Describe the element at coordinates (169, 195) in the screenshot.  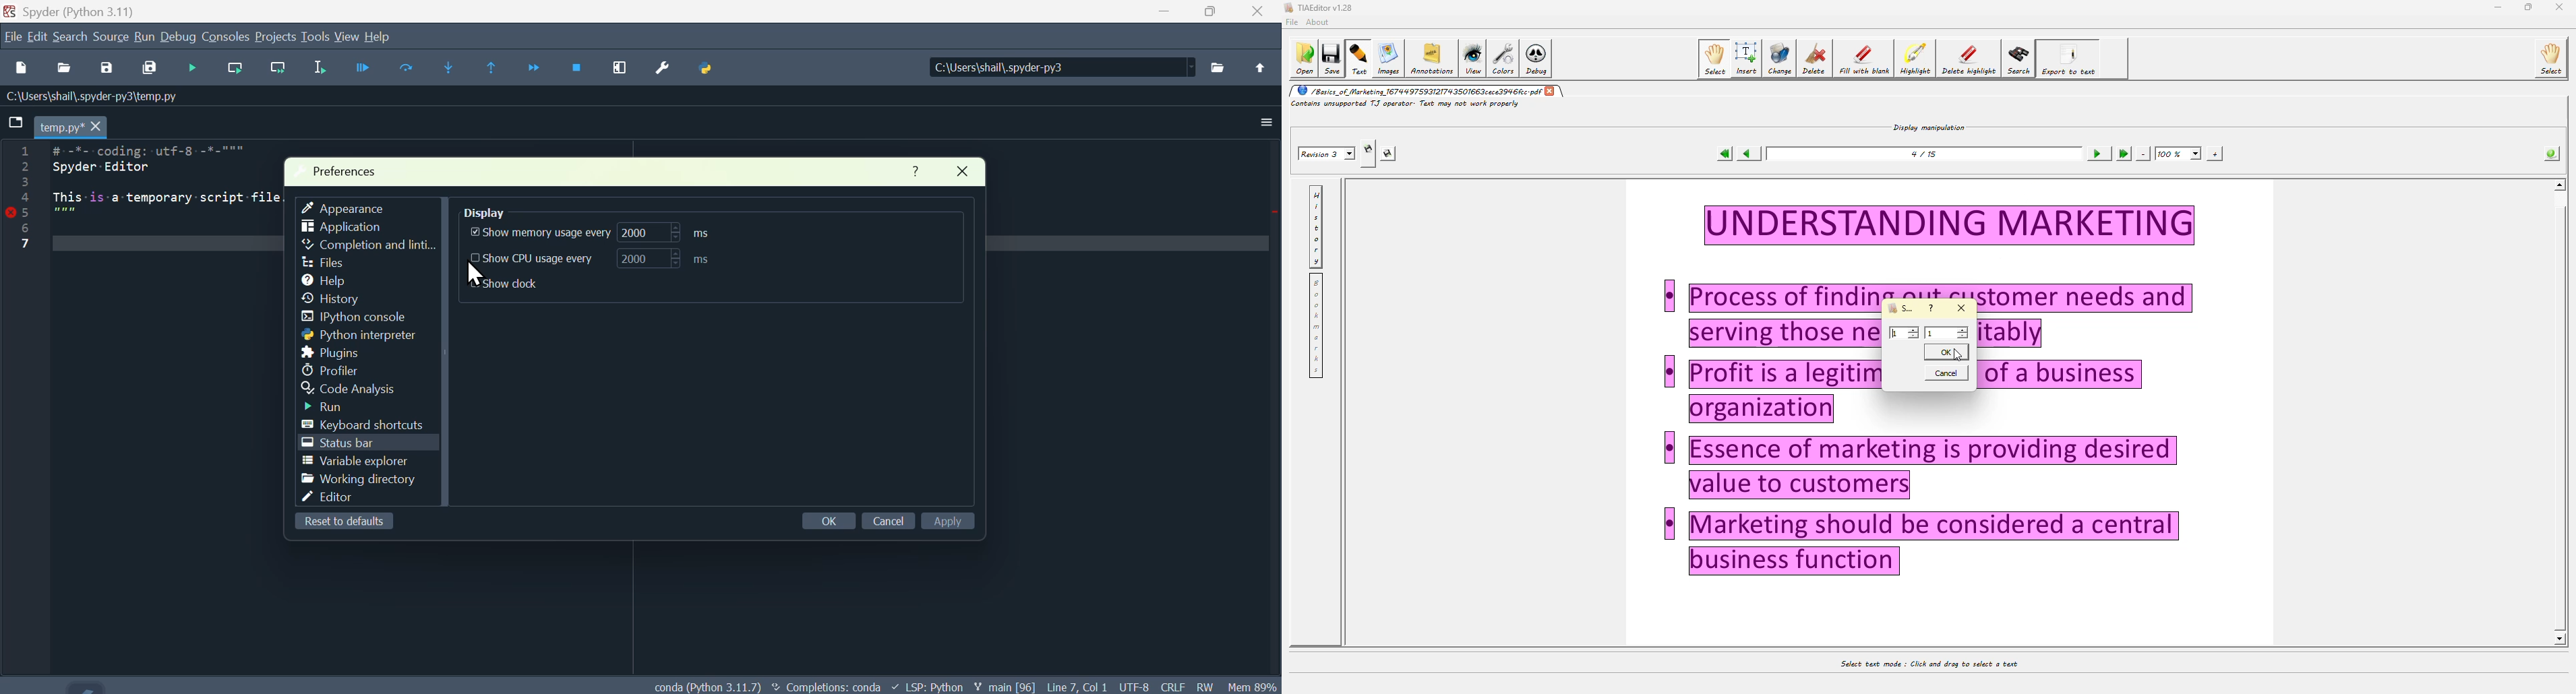
I see `1 # -%--coding: utf-8 -*-"""
> Spyder Editor

3

+ This is-a temporary -script-file.
ST

5

7` at that location.